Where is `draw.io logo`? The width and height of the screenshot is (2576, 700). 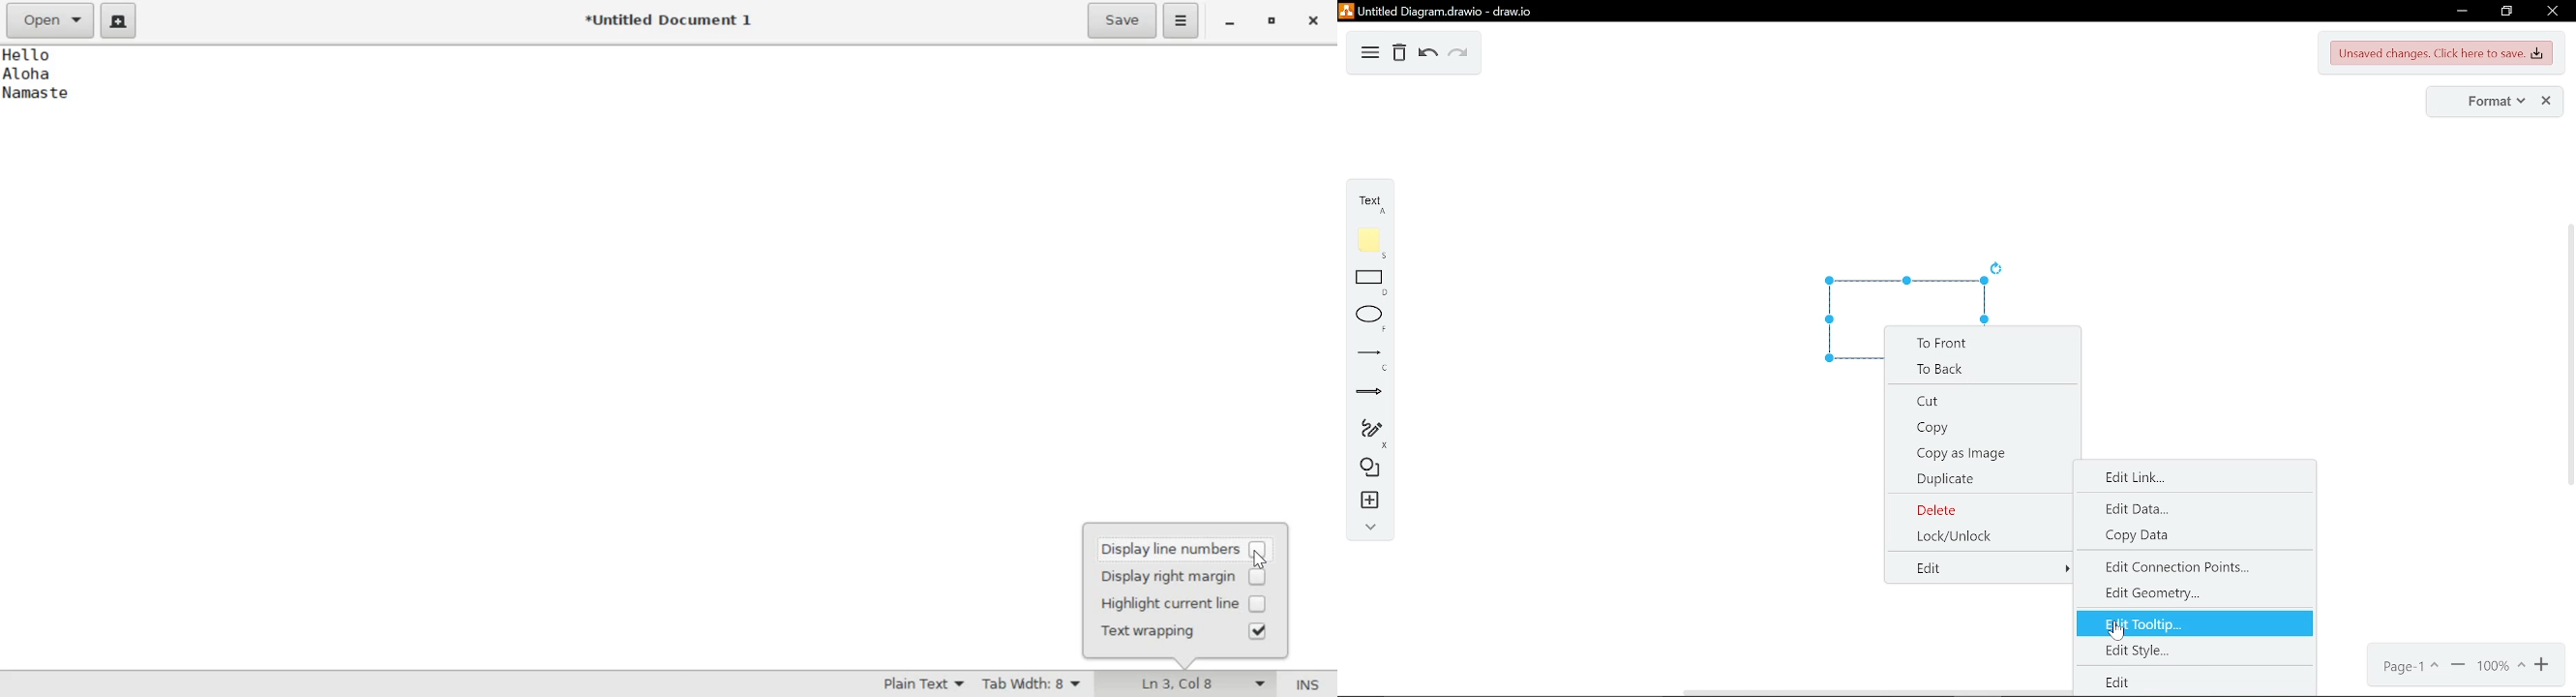
draw.io logo is located at coordinates (1345, 10).